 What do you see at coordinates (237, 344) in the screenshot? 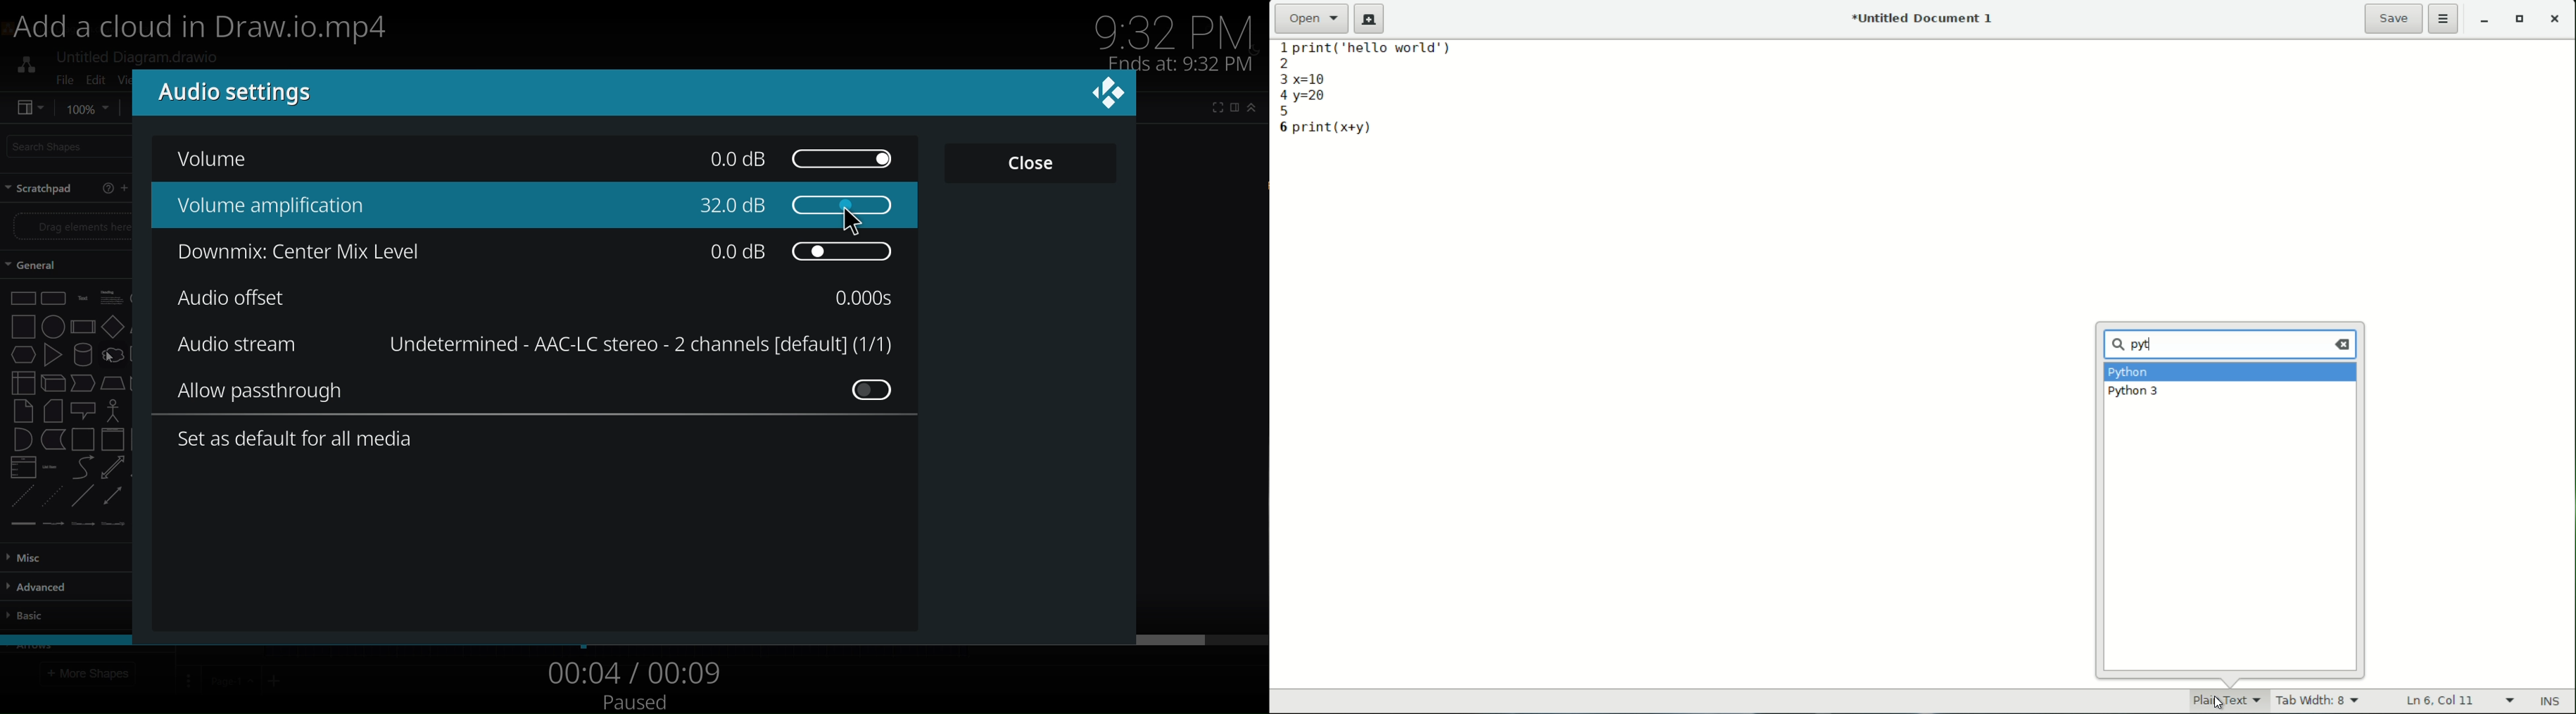
I see `audio stream` at bounding box center [237, 344].